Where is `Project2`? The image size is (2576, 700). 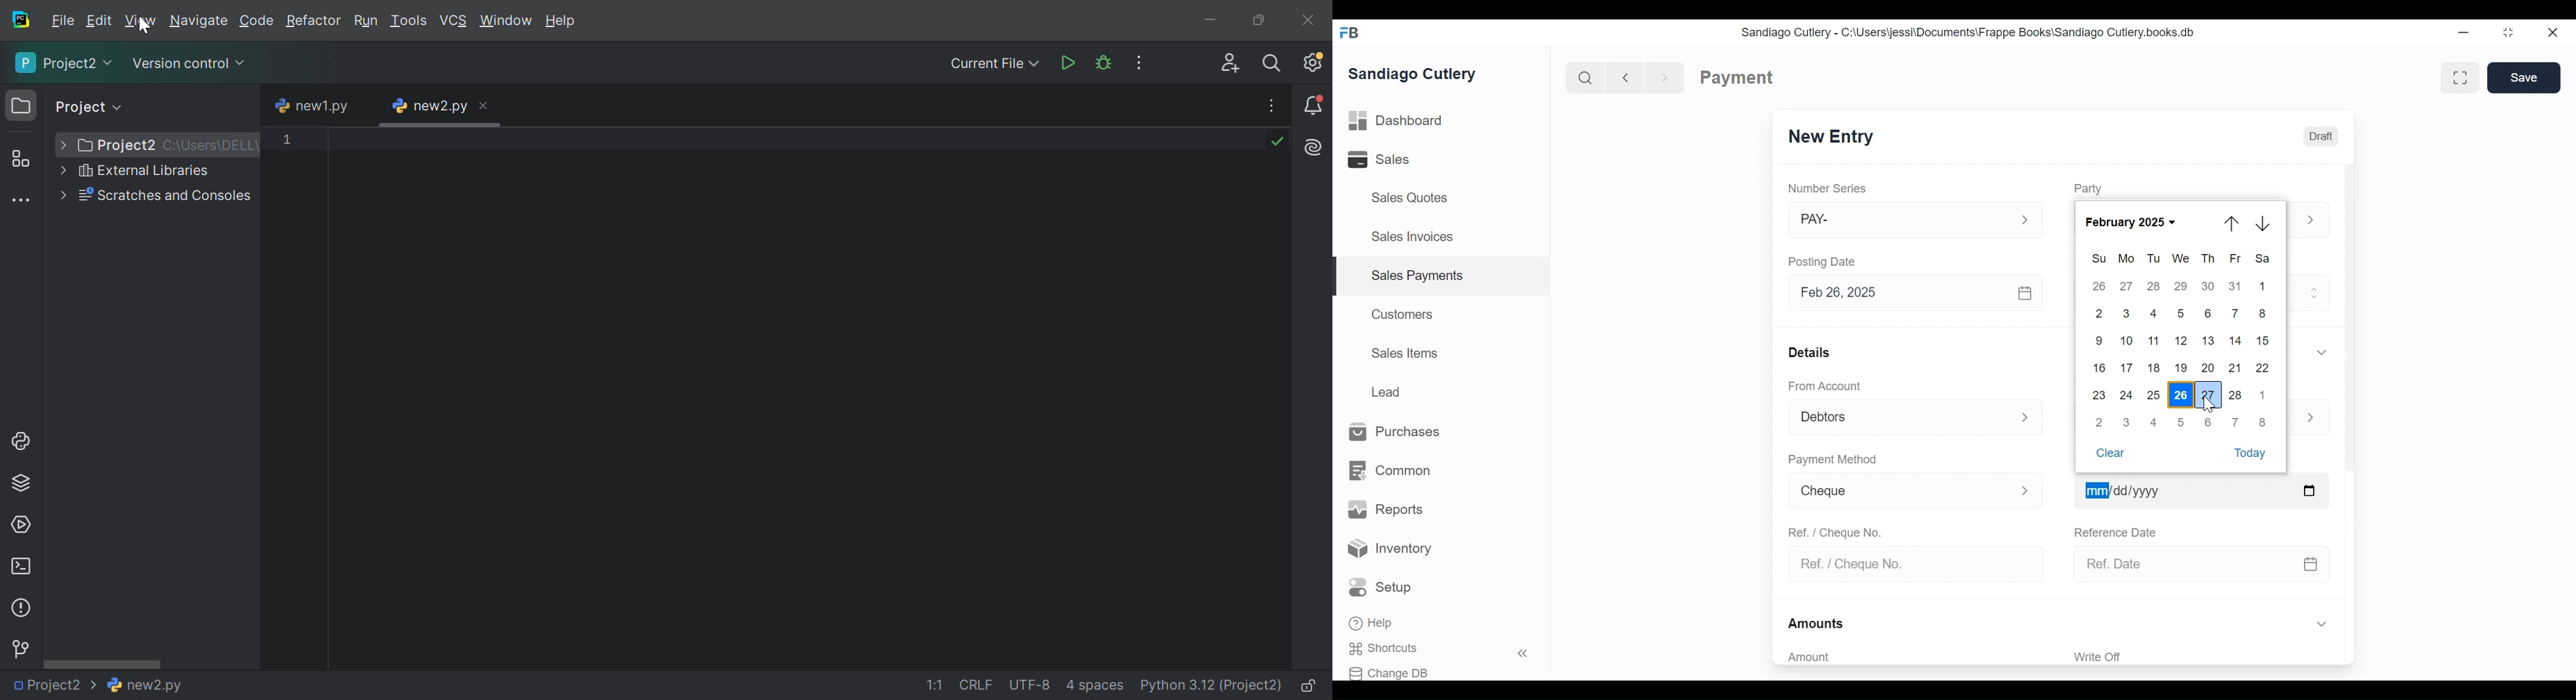 Project2 is located at coordinates (119, 144).